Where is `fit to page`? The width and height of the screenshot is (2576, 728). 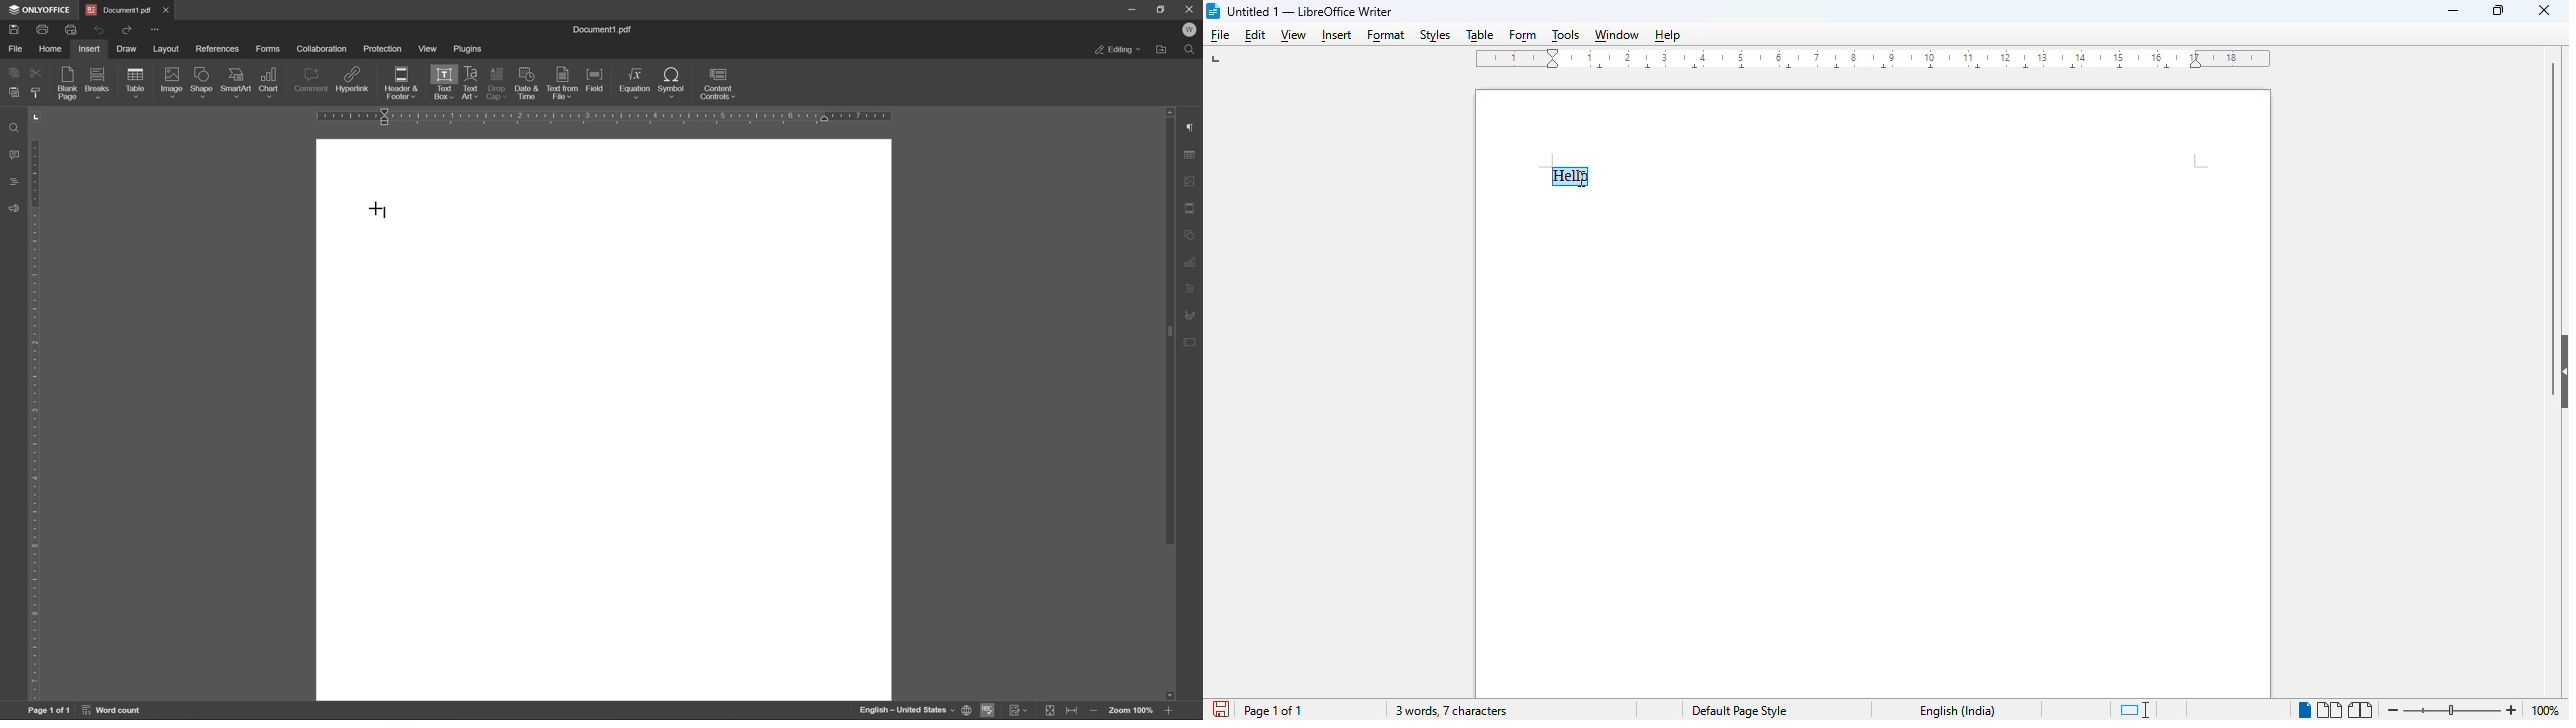 fit to page is located at coordinates (1050, 711).